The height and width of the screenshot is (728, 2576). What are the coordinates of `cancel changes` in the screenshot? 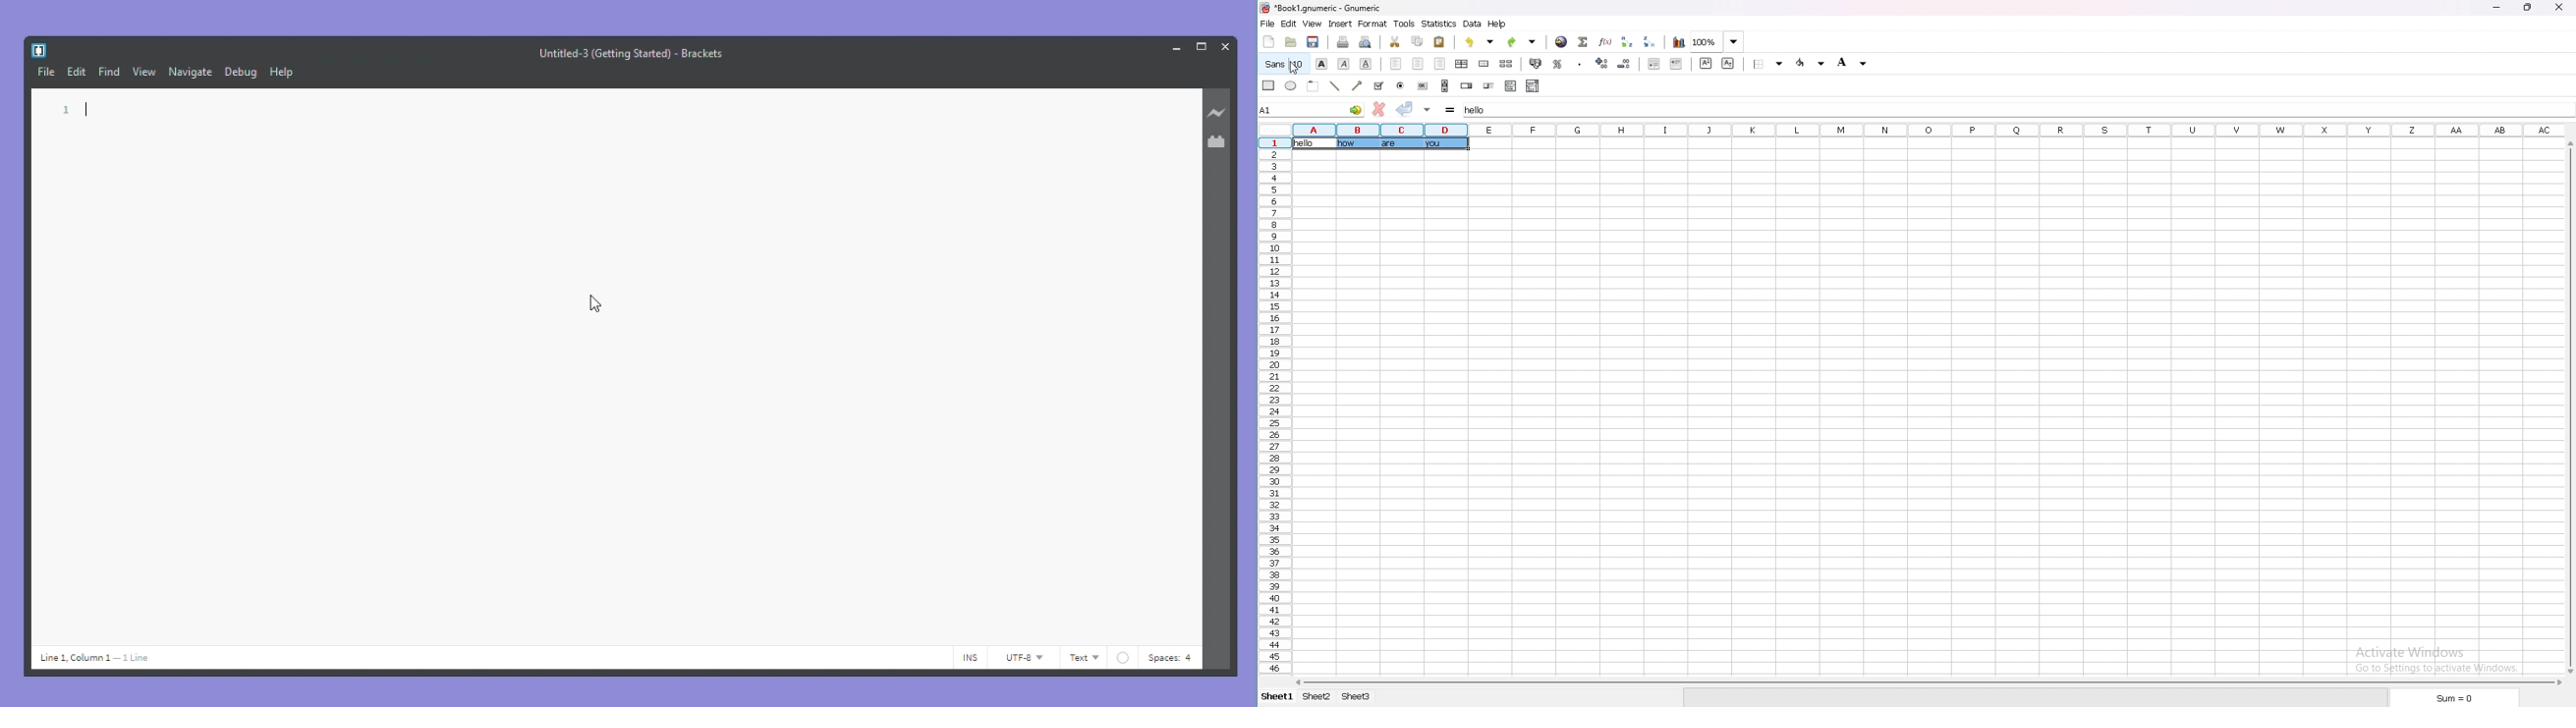 It's located at (1378, 109).